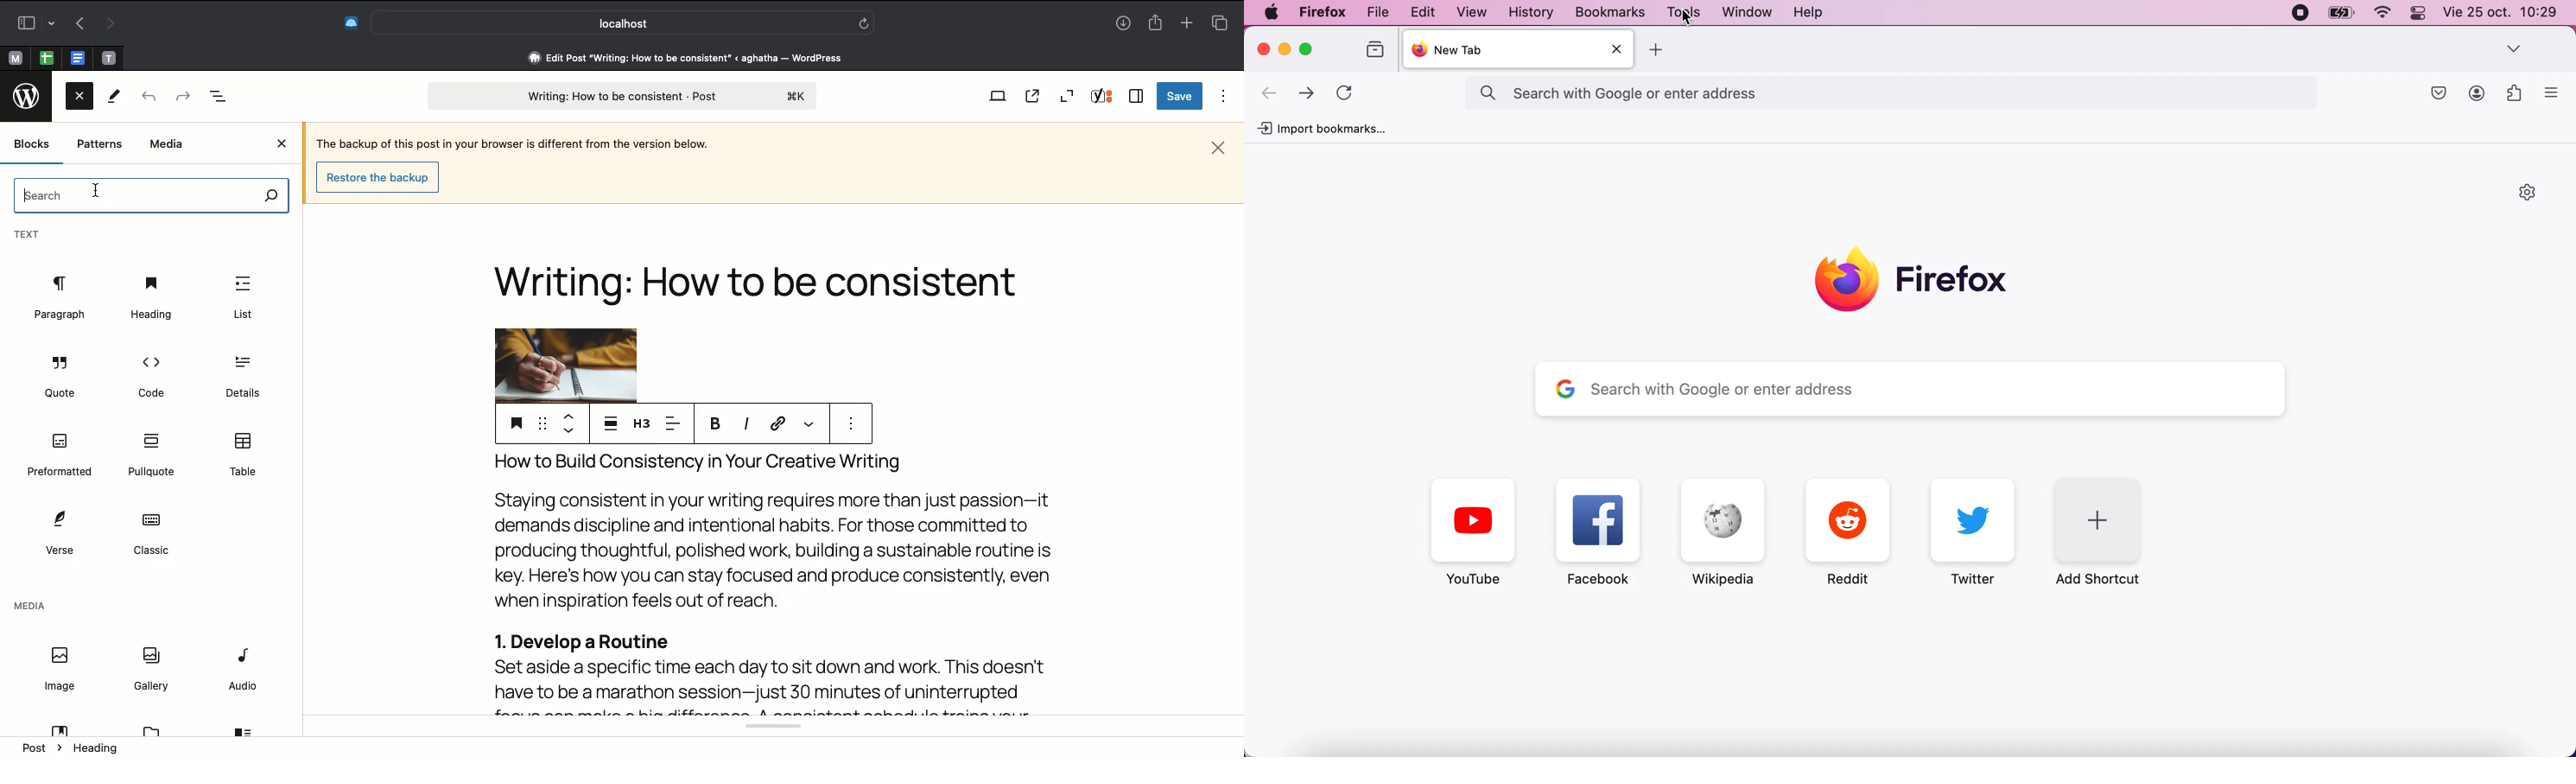 The image size is (2576, 784). Describe the element at coordinates (219, 97) in the screenshot. I see `Document overview` at that location.